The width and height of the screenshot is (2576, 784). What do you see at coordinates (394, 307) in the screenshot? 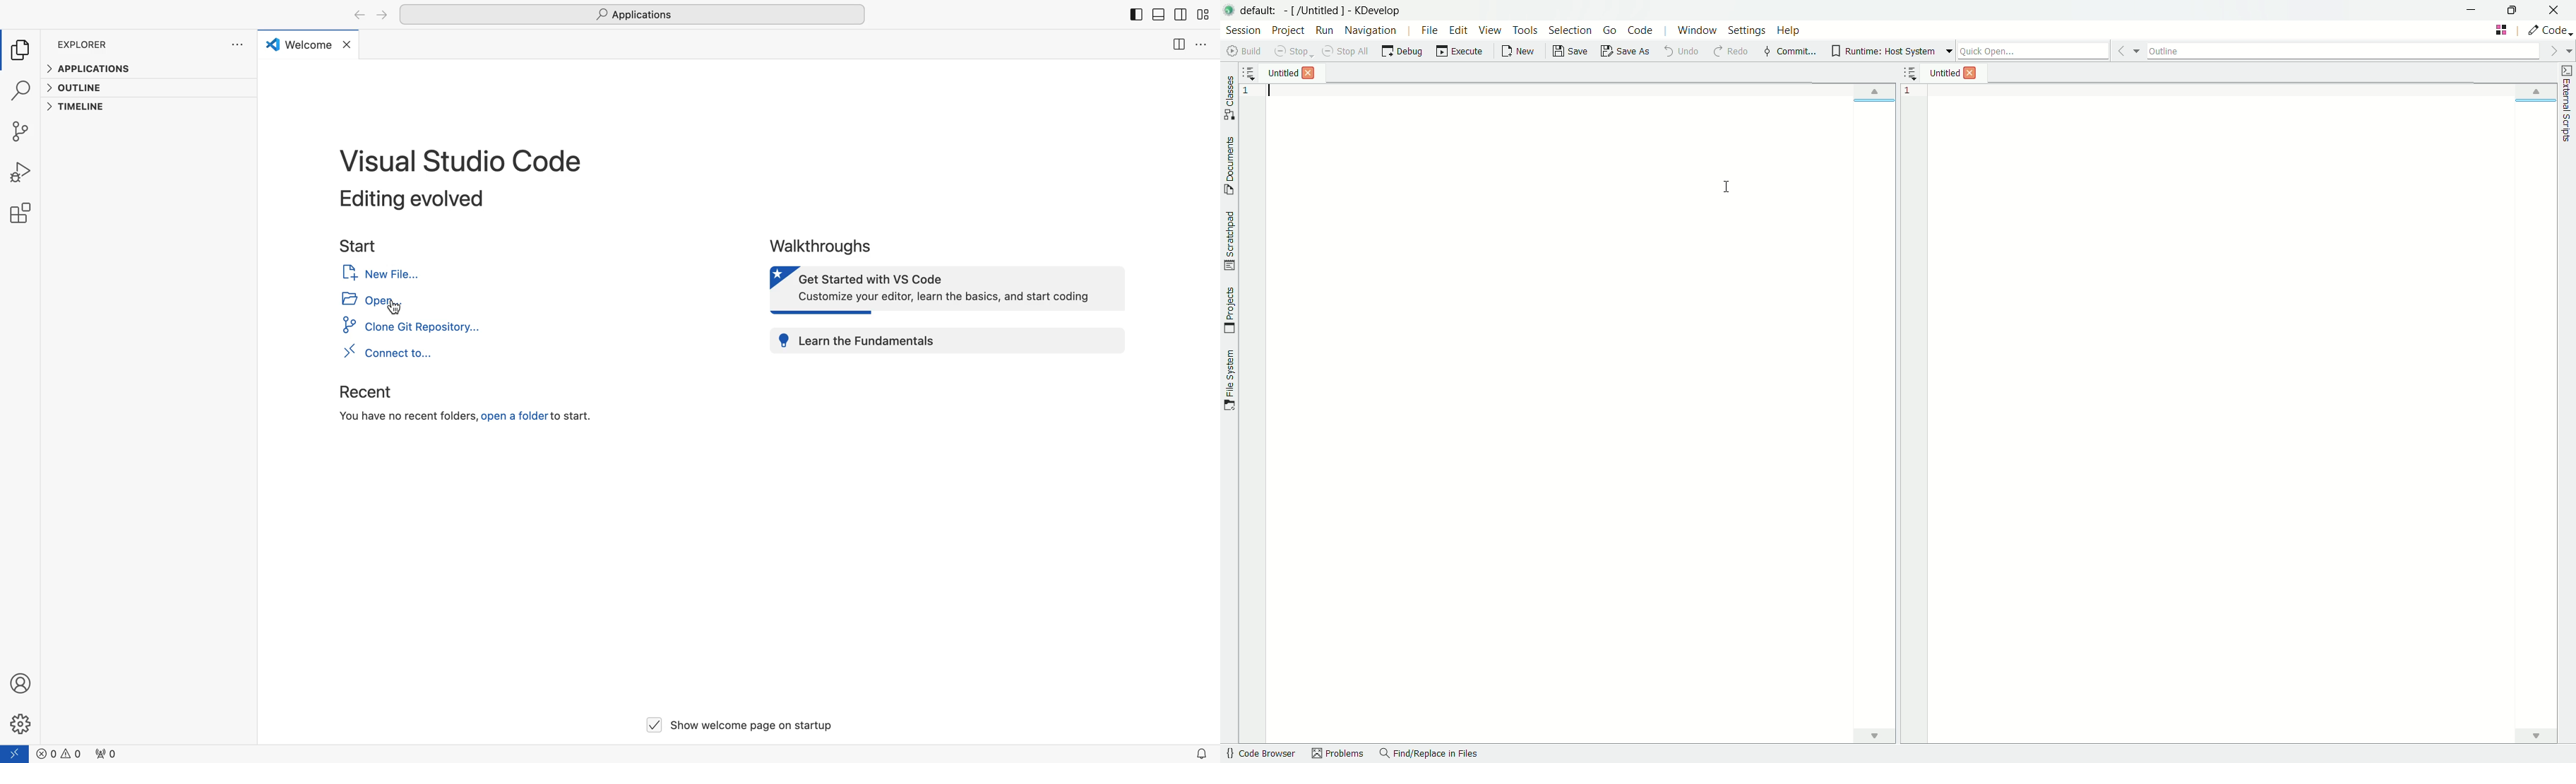
I see `cursor` at bounding box center [394, 307].